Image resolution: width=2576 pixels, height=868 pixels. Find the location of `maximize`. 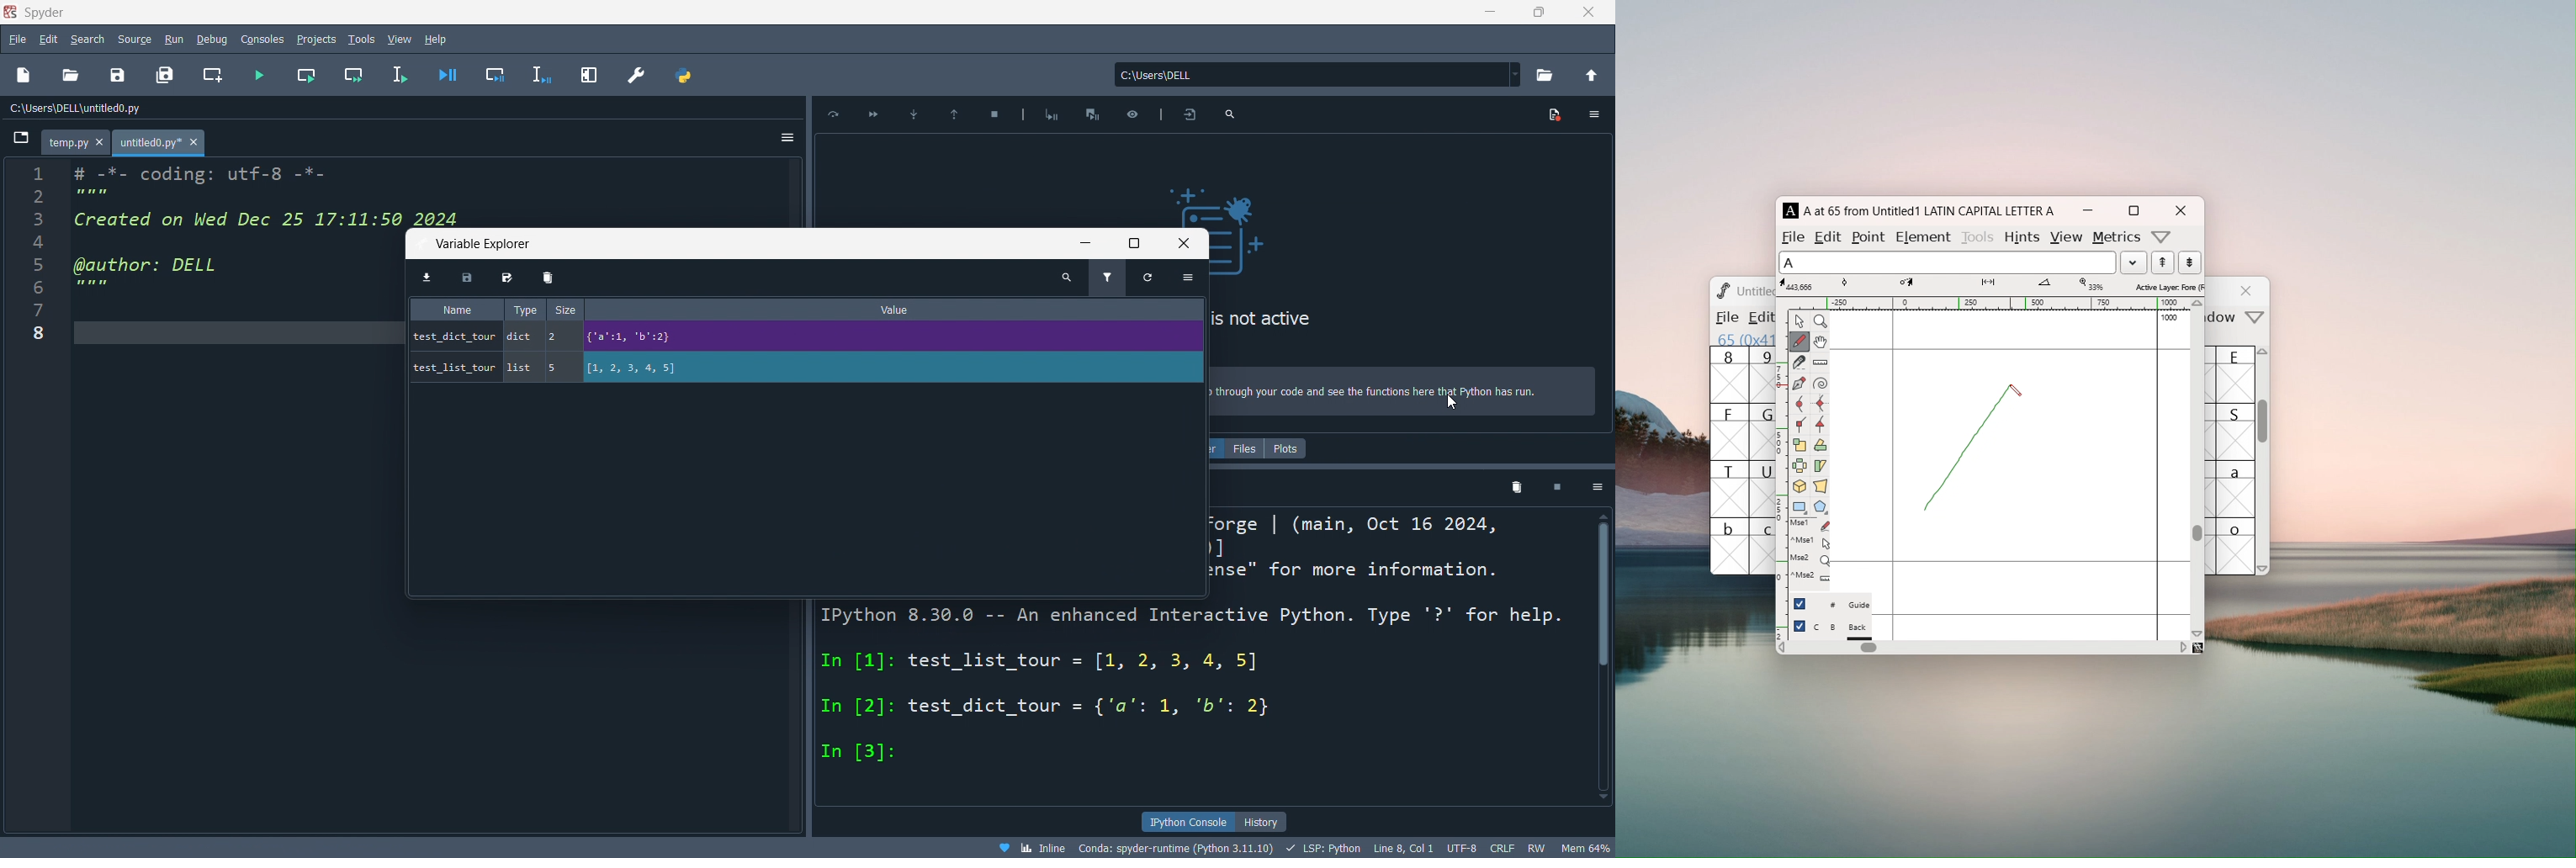

maximize is located at coordinates (1542, 13).